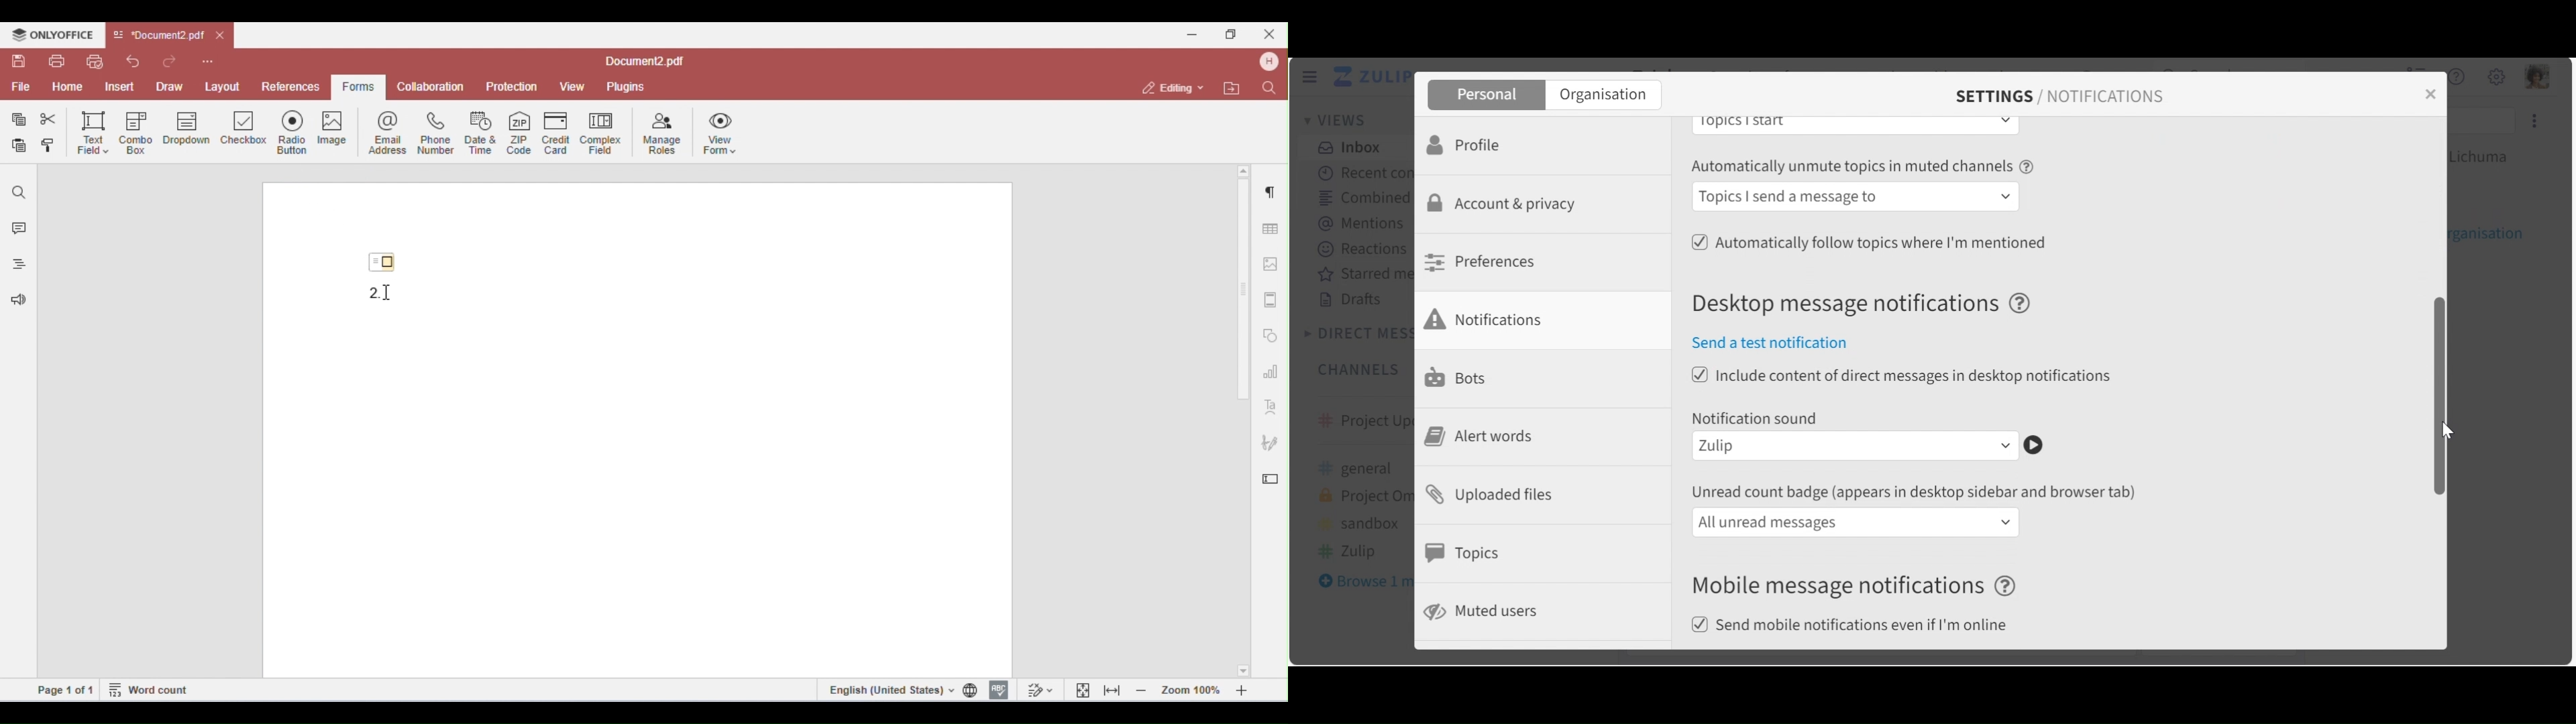  What do you see at coordinates (1778, 344) in the screenshot?
I see `Send a test notification` at bounding box center [1778, 344].